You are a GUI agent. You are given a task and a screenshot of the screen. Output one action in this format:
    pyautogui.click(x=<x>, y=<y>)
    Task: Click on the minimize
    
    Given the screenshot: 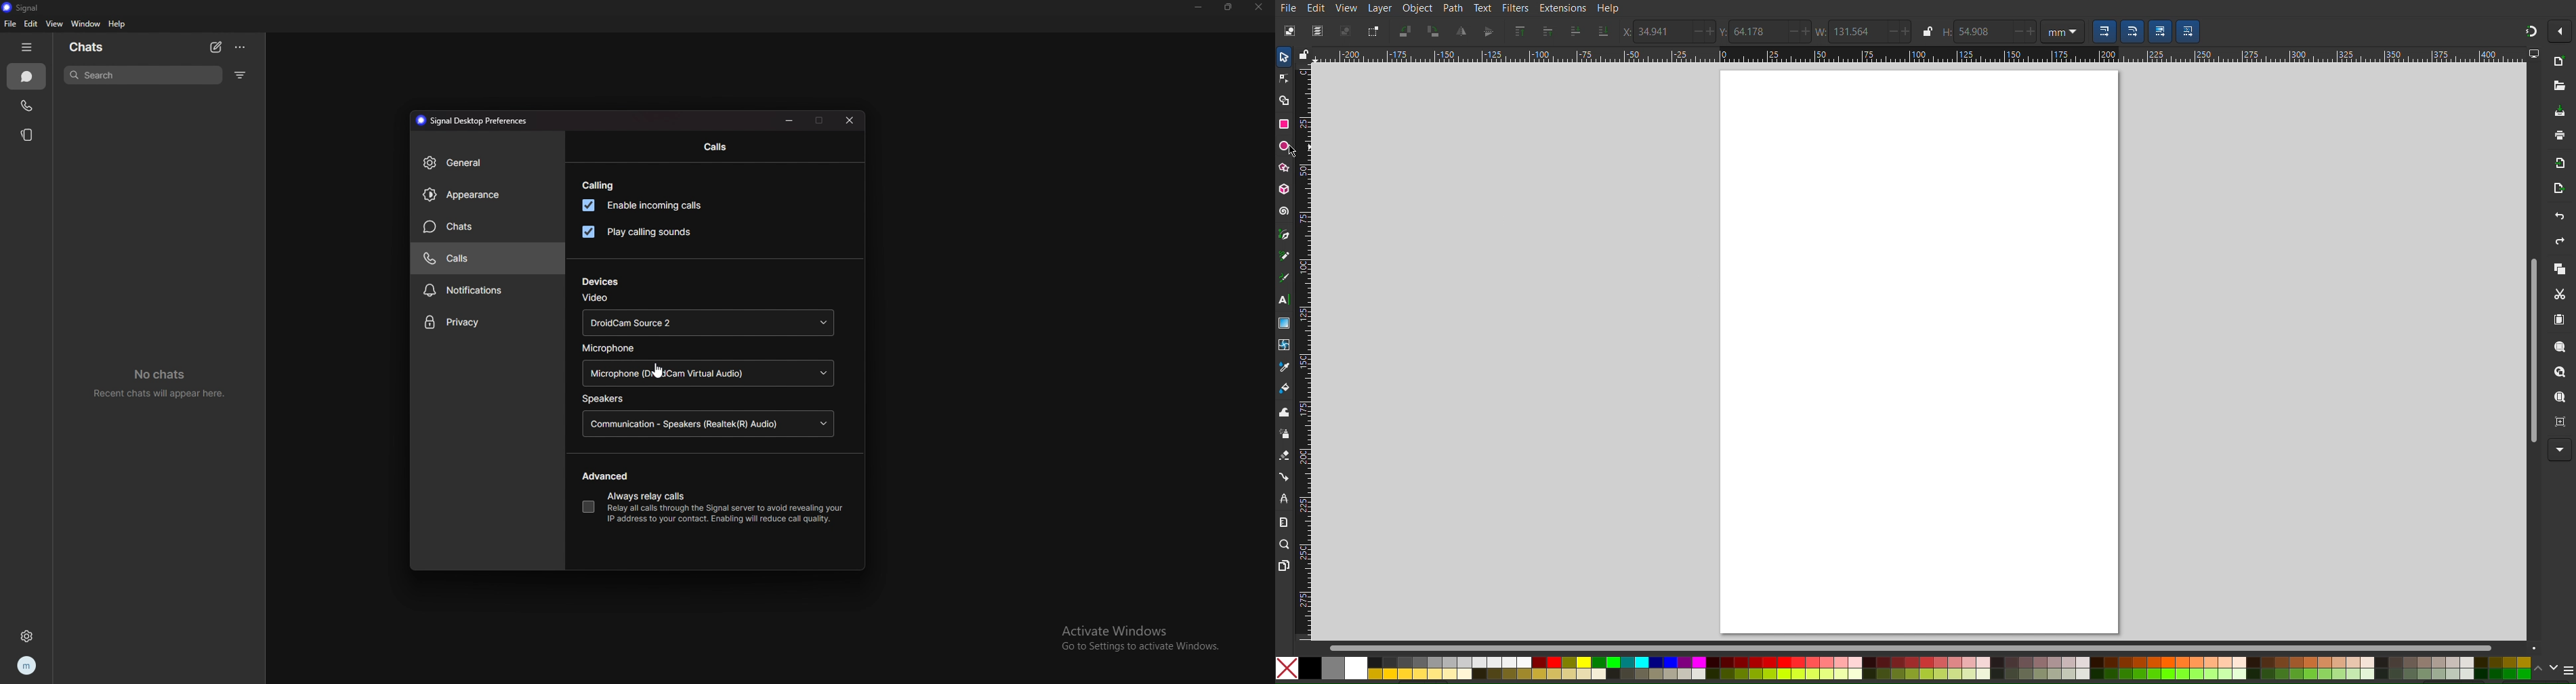 What is the action you would take?
    pyautogui.click(x=1200, y=7)
    